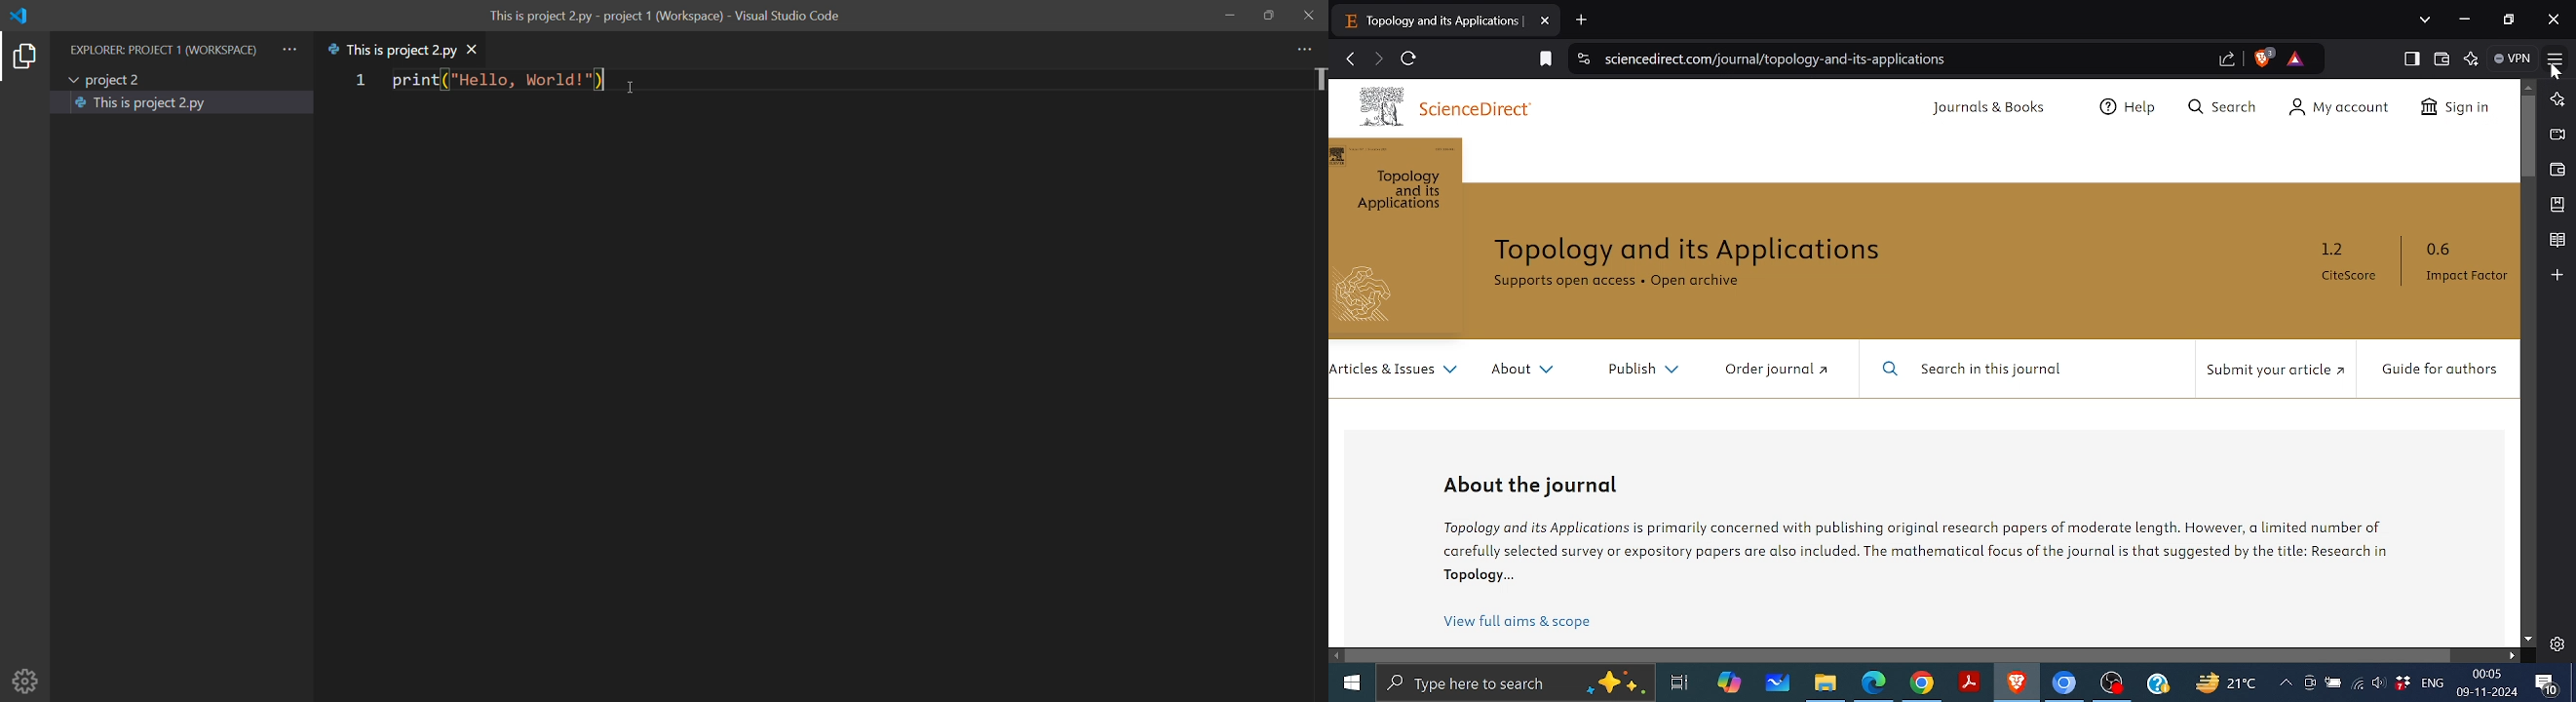 The image size is (2576, 728). I want to click on Reload, so click(1412, 58).